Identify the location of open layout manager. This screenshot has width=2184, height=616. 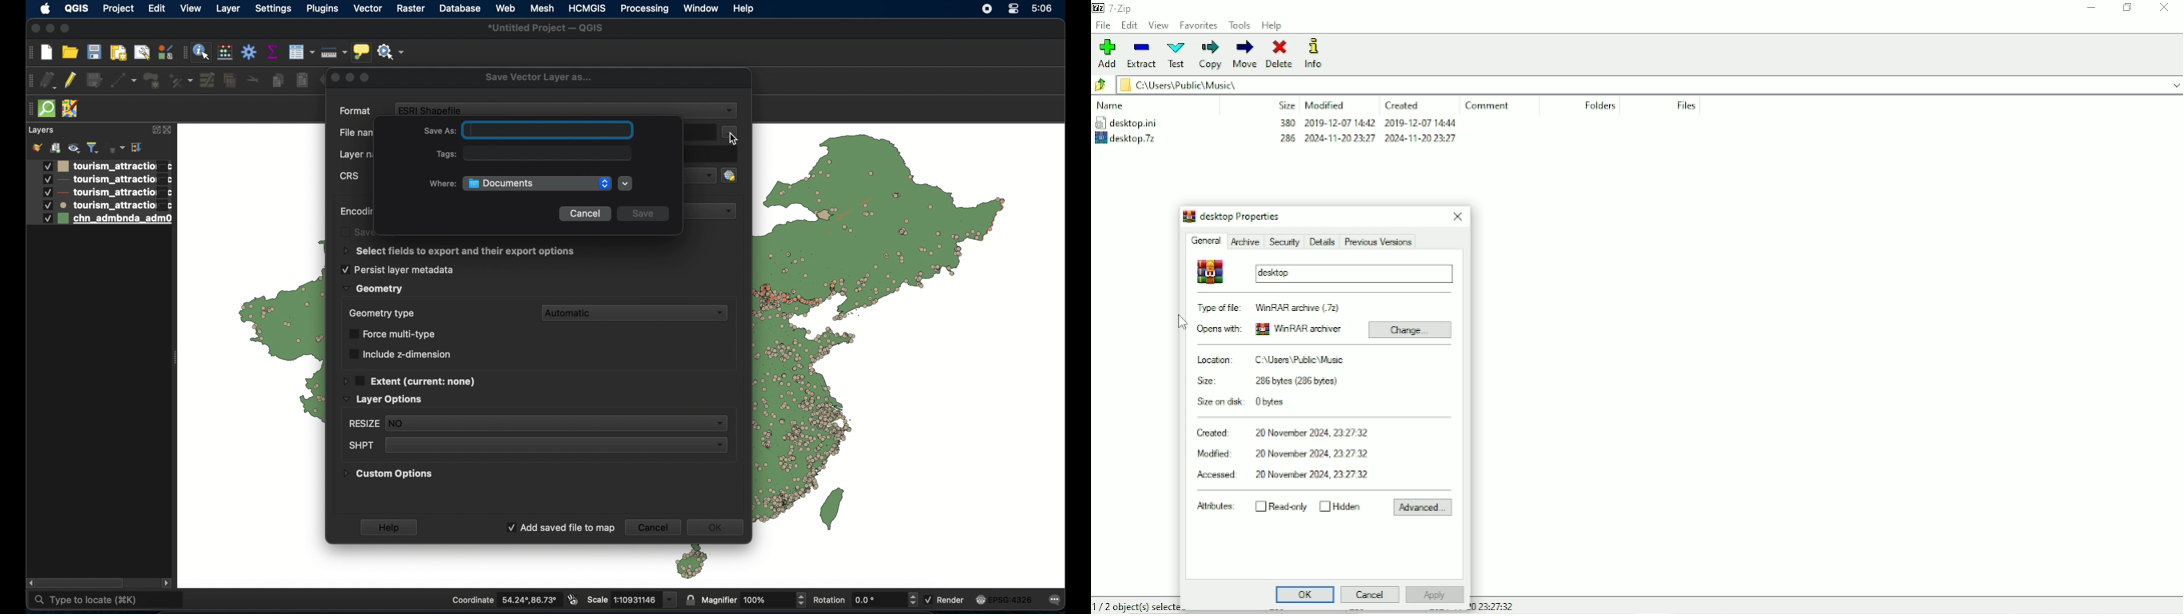
(143, 52).